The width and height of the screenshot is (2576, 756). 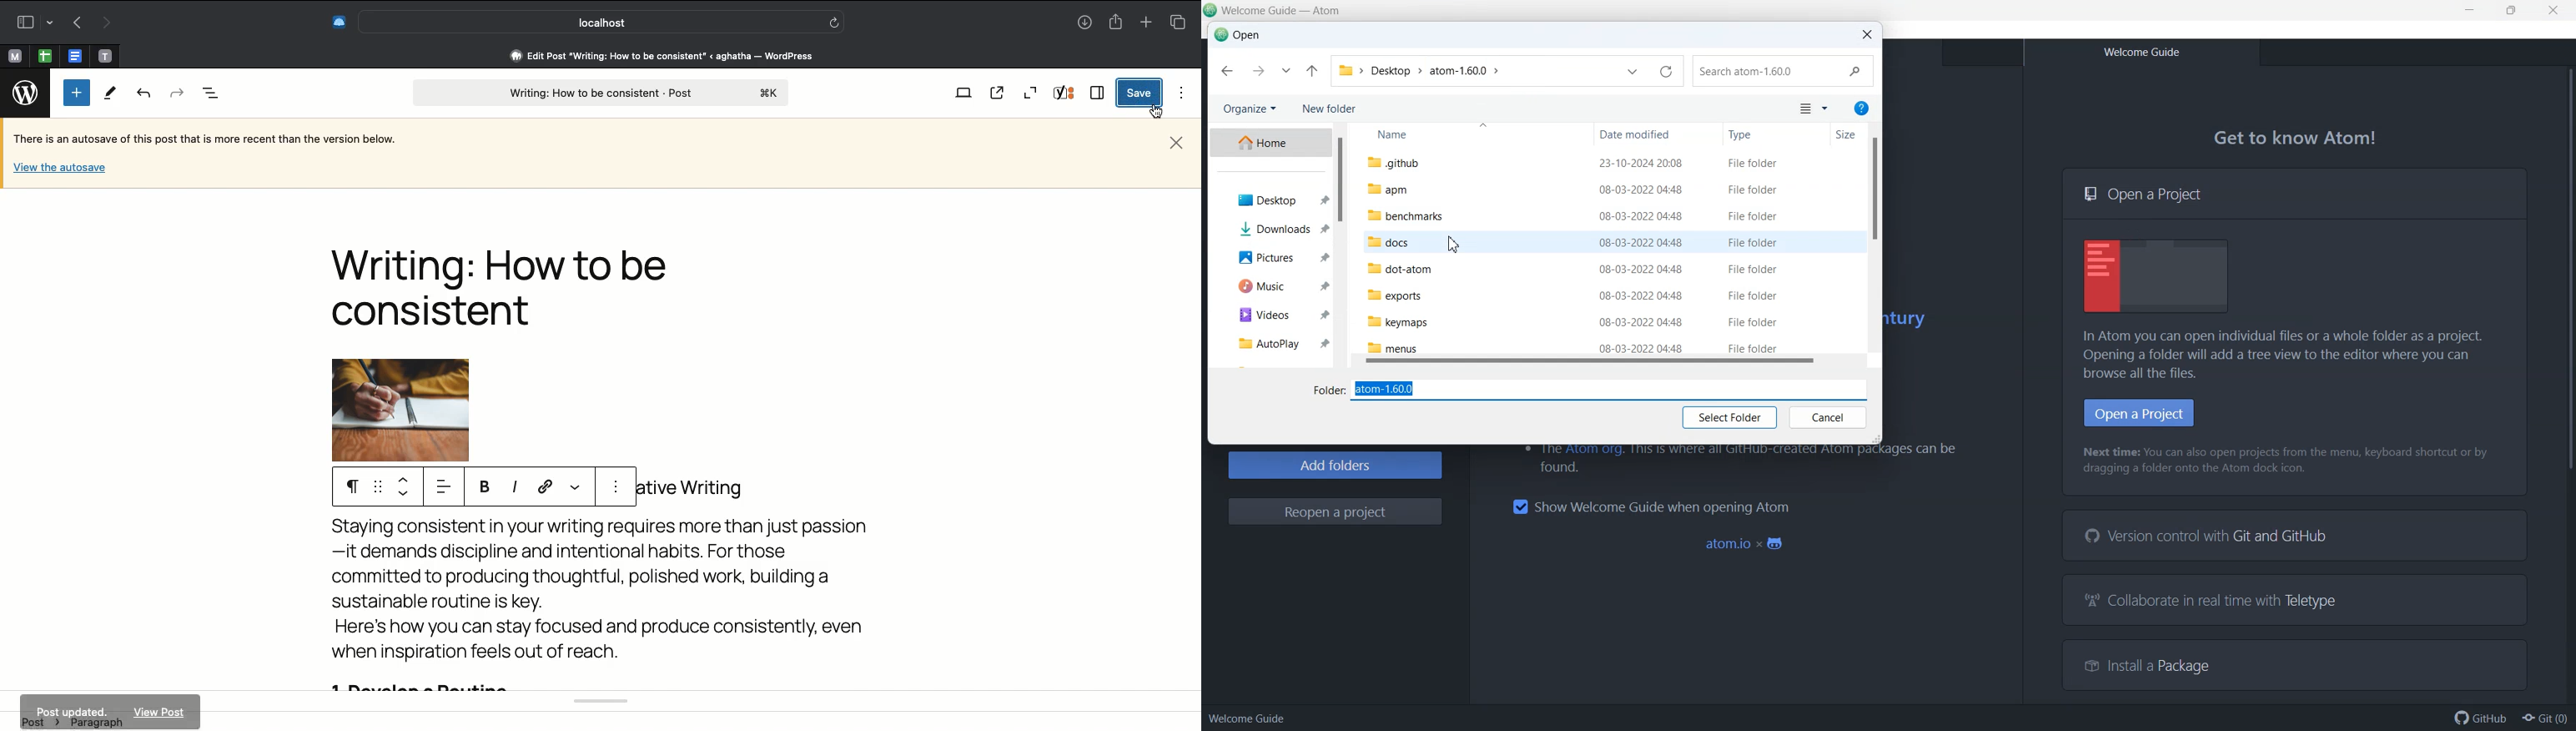 What do you see at coordinates (1389, 190) in the screenshot?
I see `apm` at bounding box center [1389, 190].